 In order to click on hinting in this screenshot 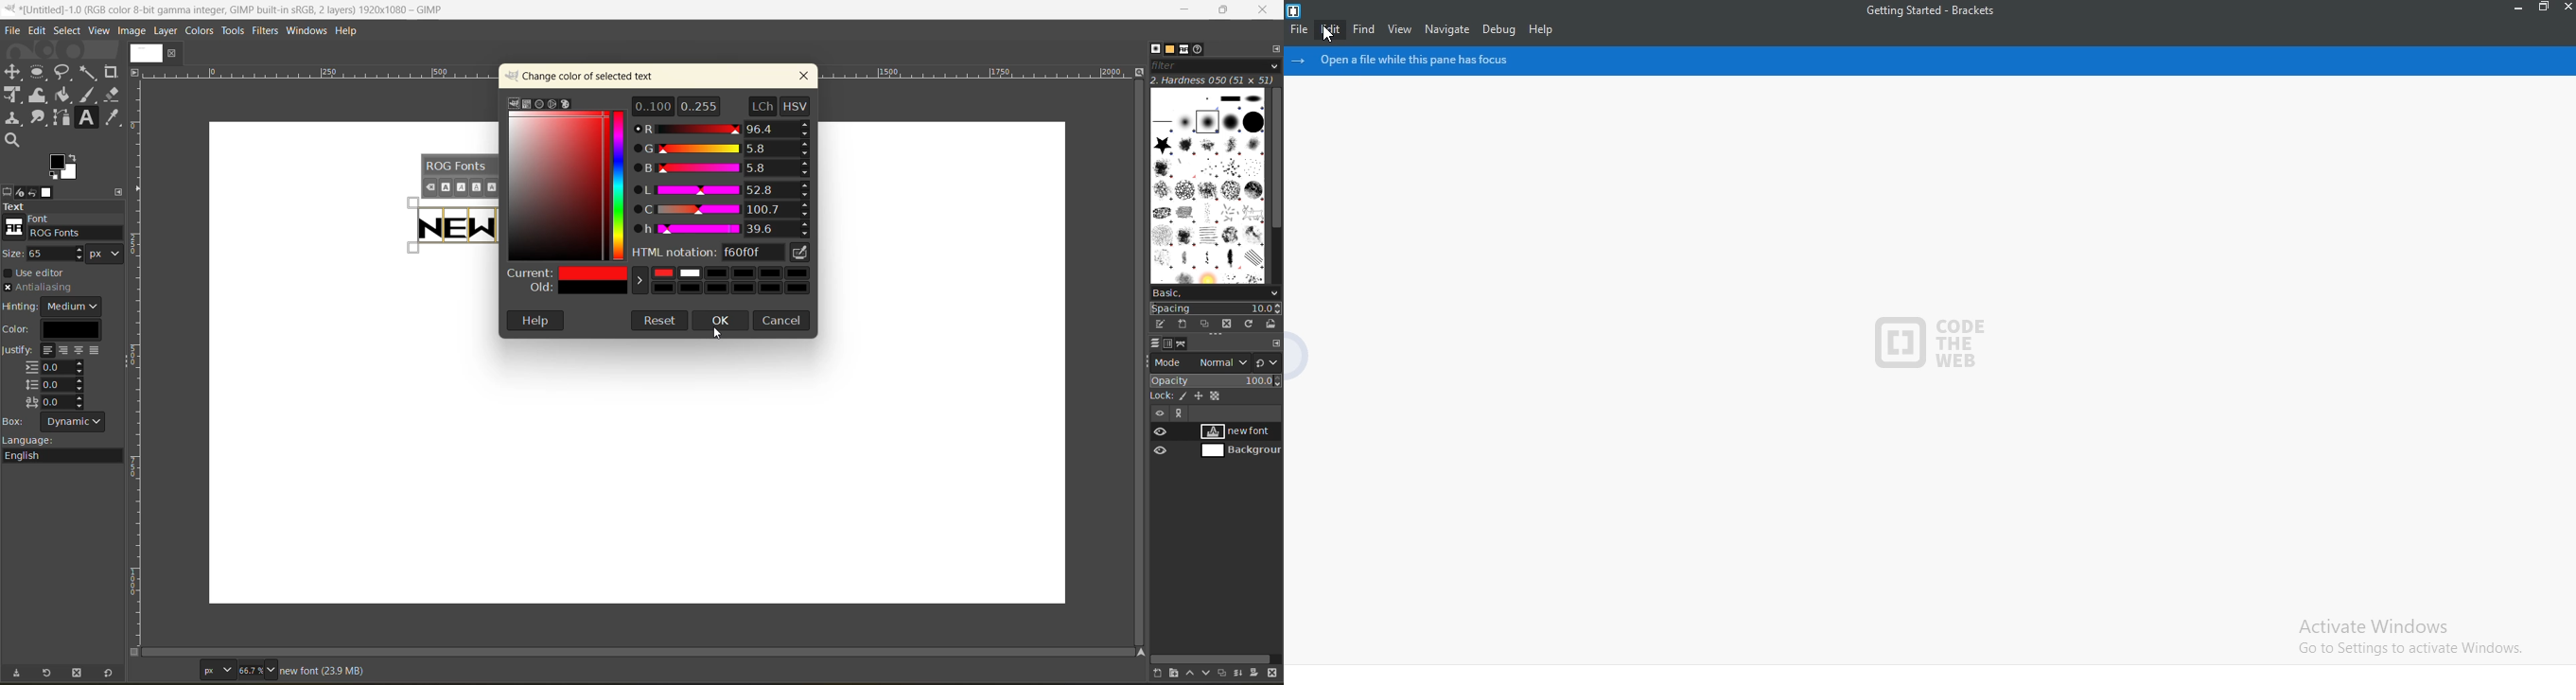, I will do `click(54, 306)`.